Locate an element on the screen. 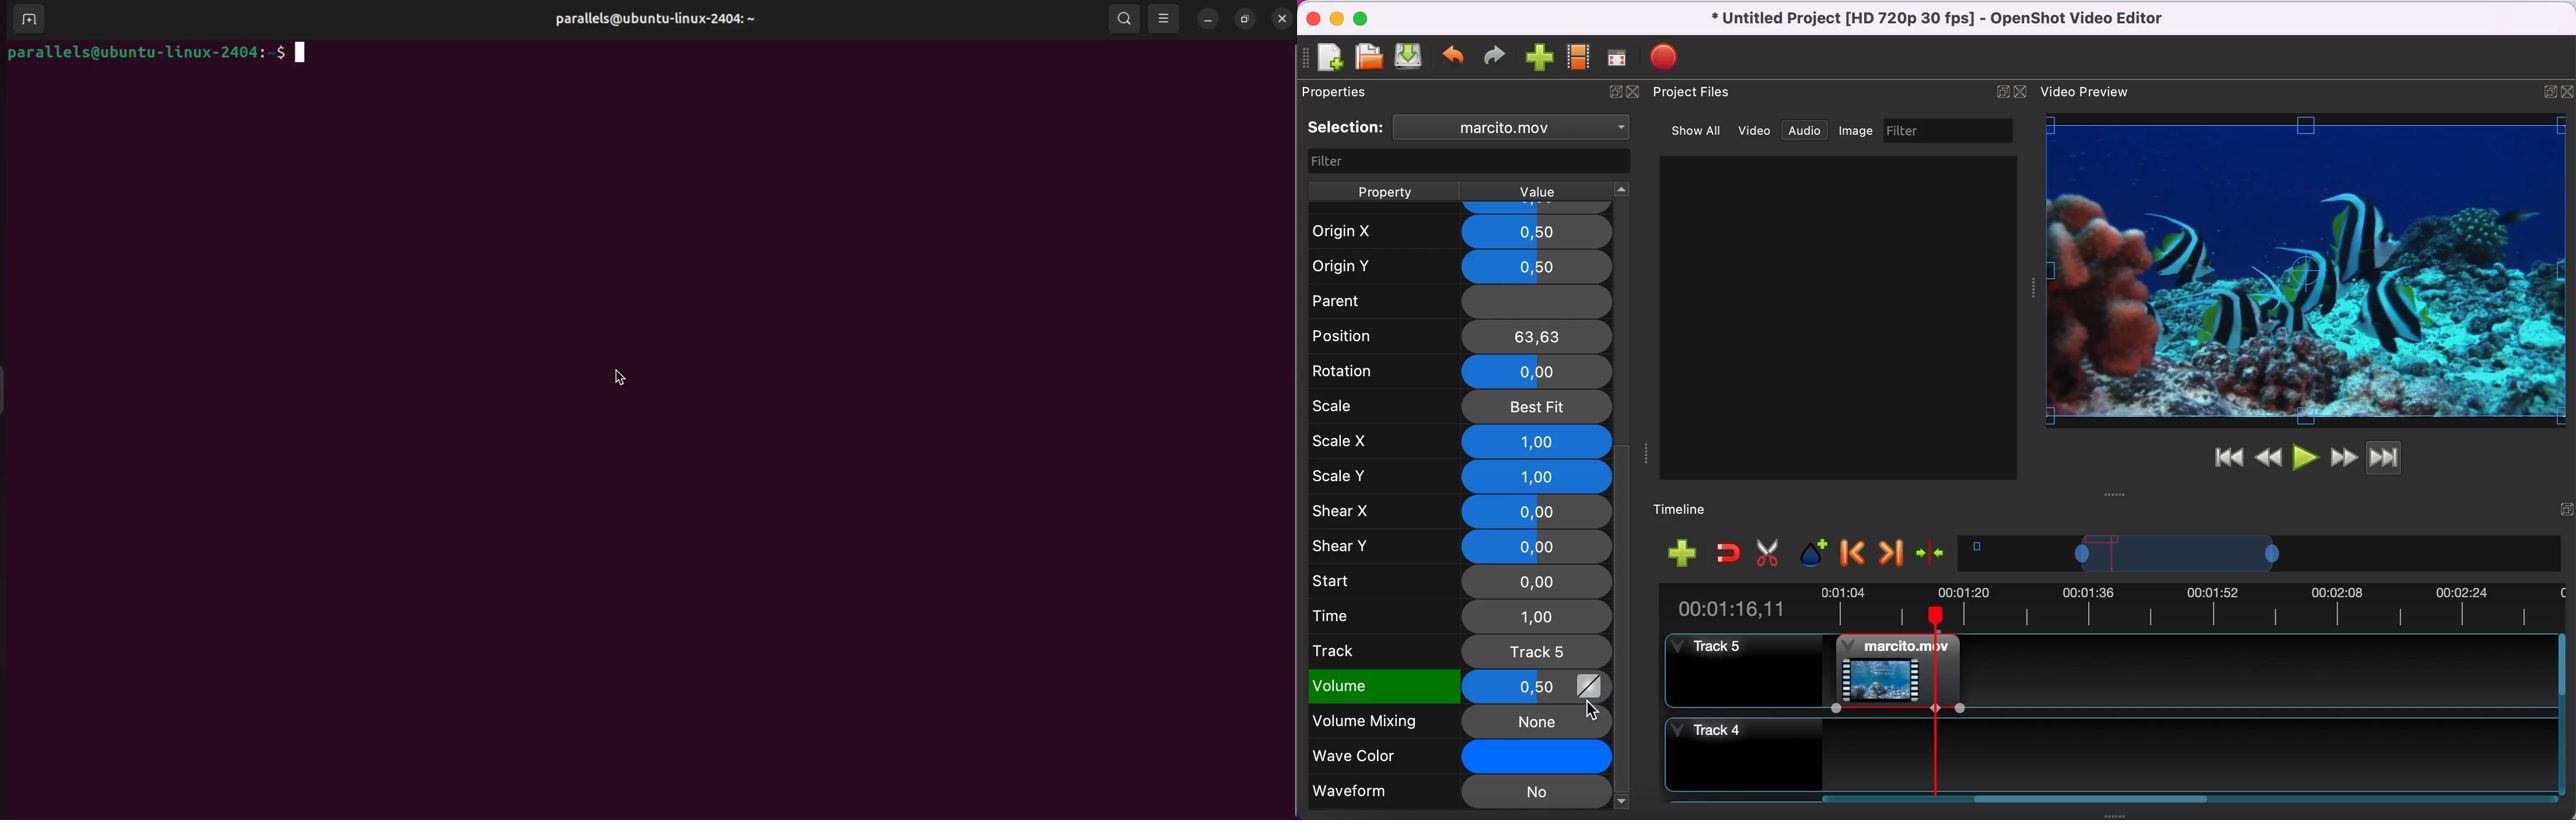  property is located at coordinates (1385, 190).